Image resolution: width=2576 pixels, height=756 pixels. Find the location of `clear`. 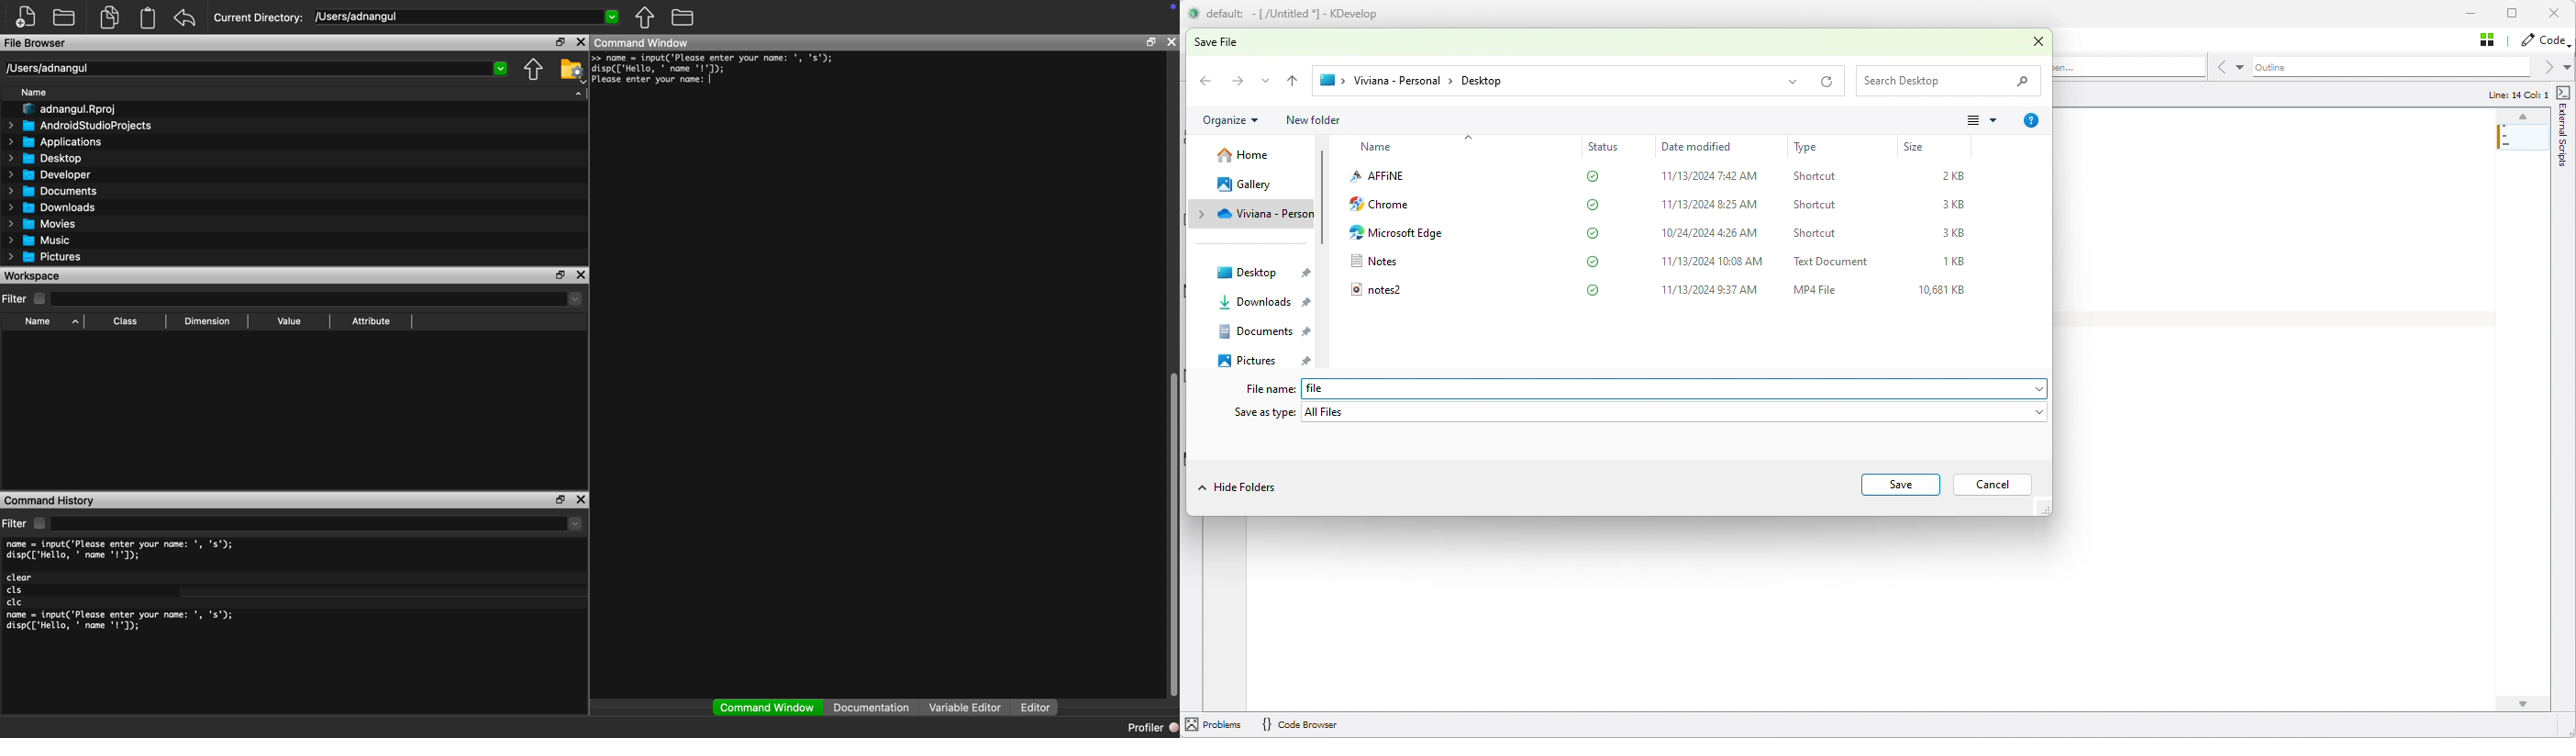

clear is located at coordinates (20, 577).